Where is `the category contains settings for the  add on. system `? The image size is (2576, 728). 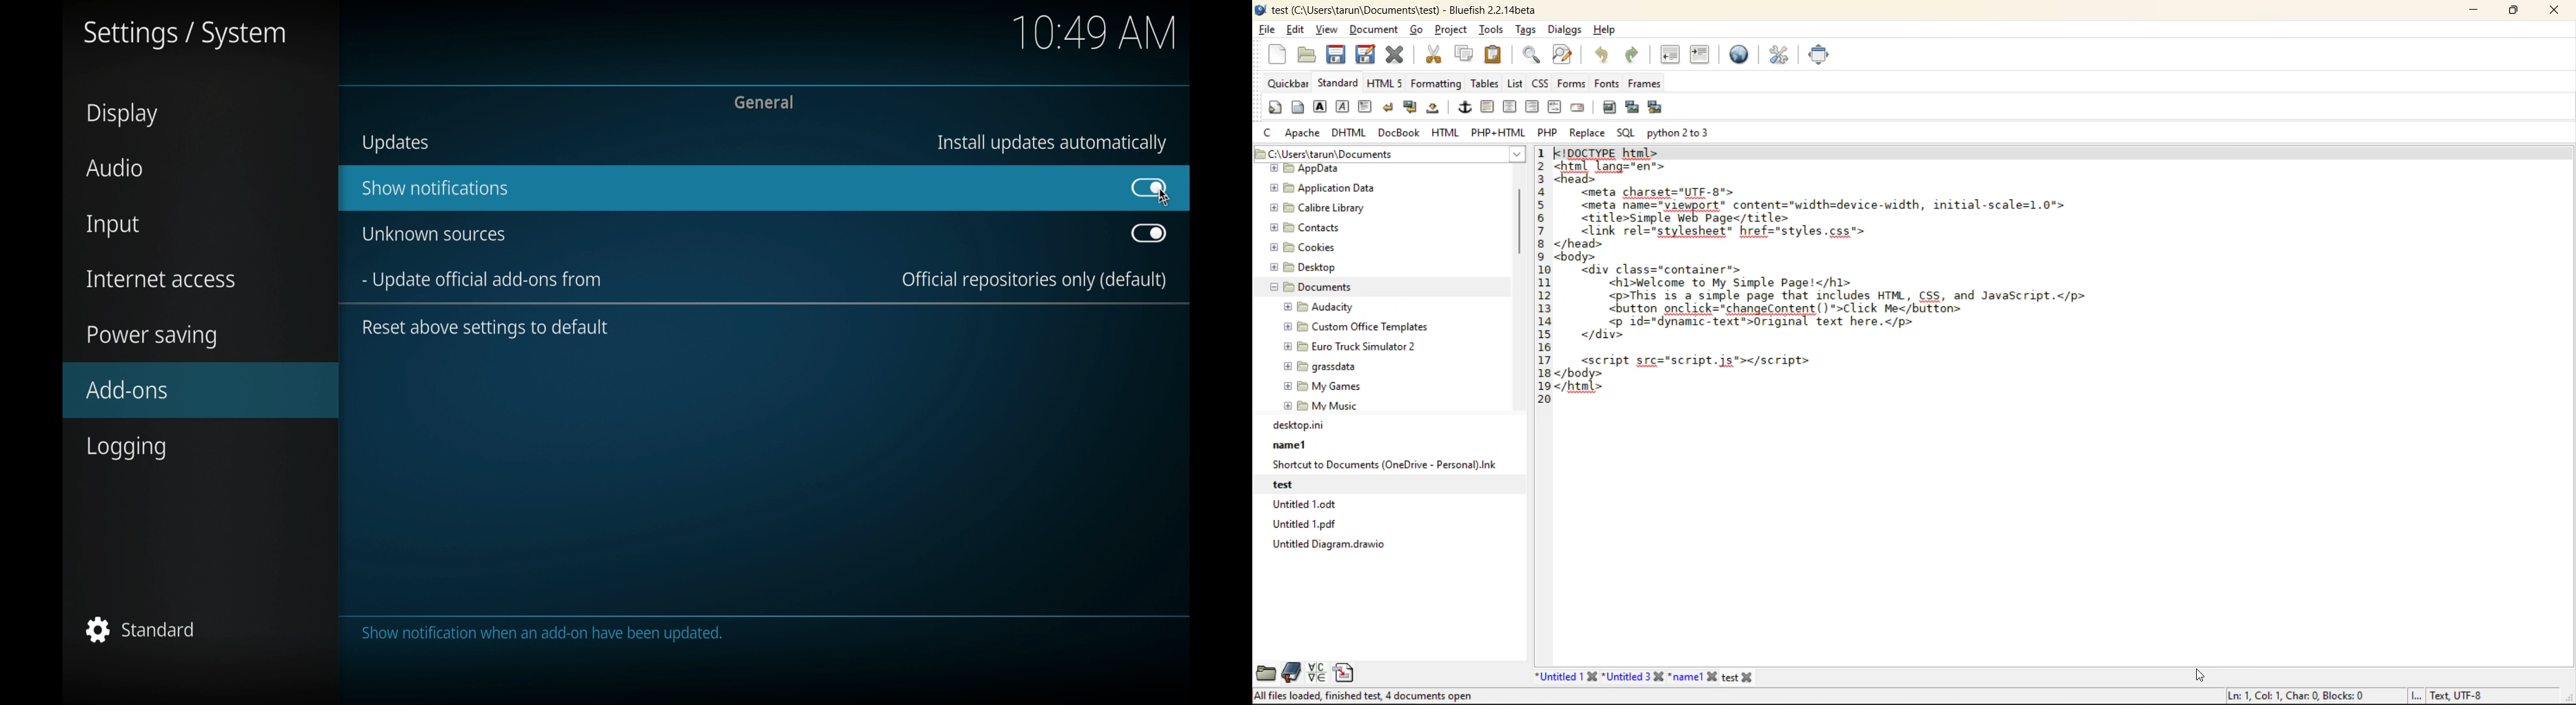 the category contains settings for the  add on. system  is located at coordinates (540, 634).